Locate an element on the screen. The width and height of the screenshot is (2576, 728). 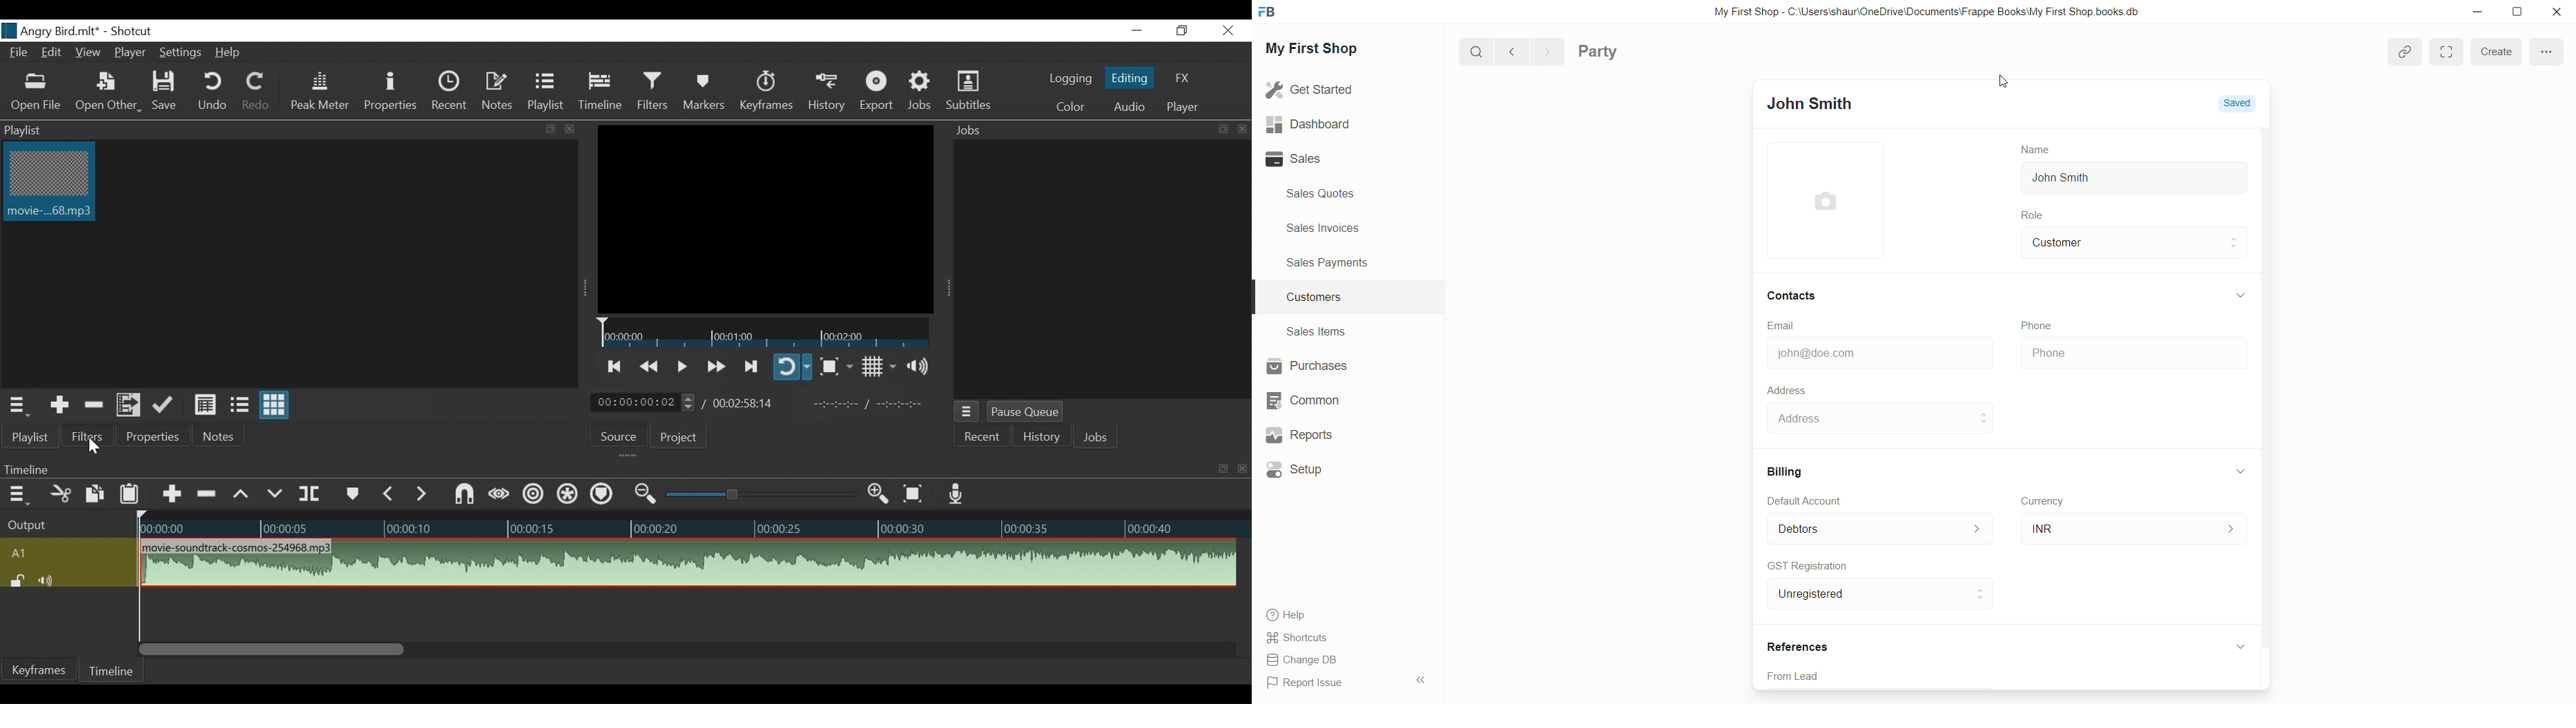
cursor is located at coordinates (1993, 485).